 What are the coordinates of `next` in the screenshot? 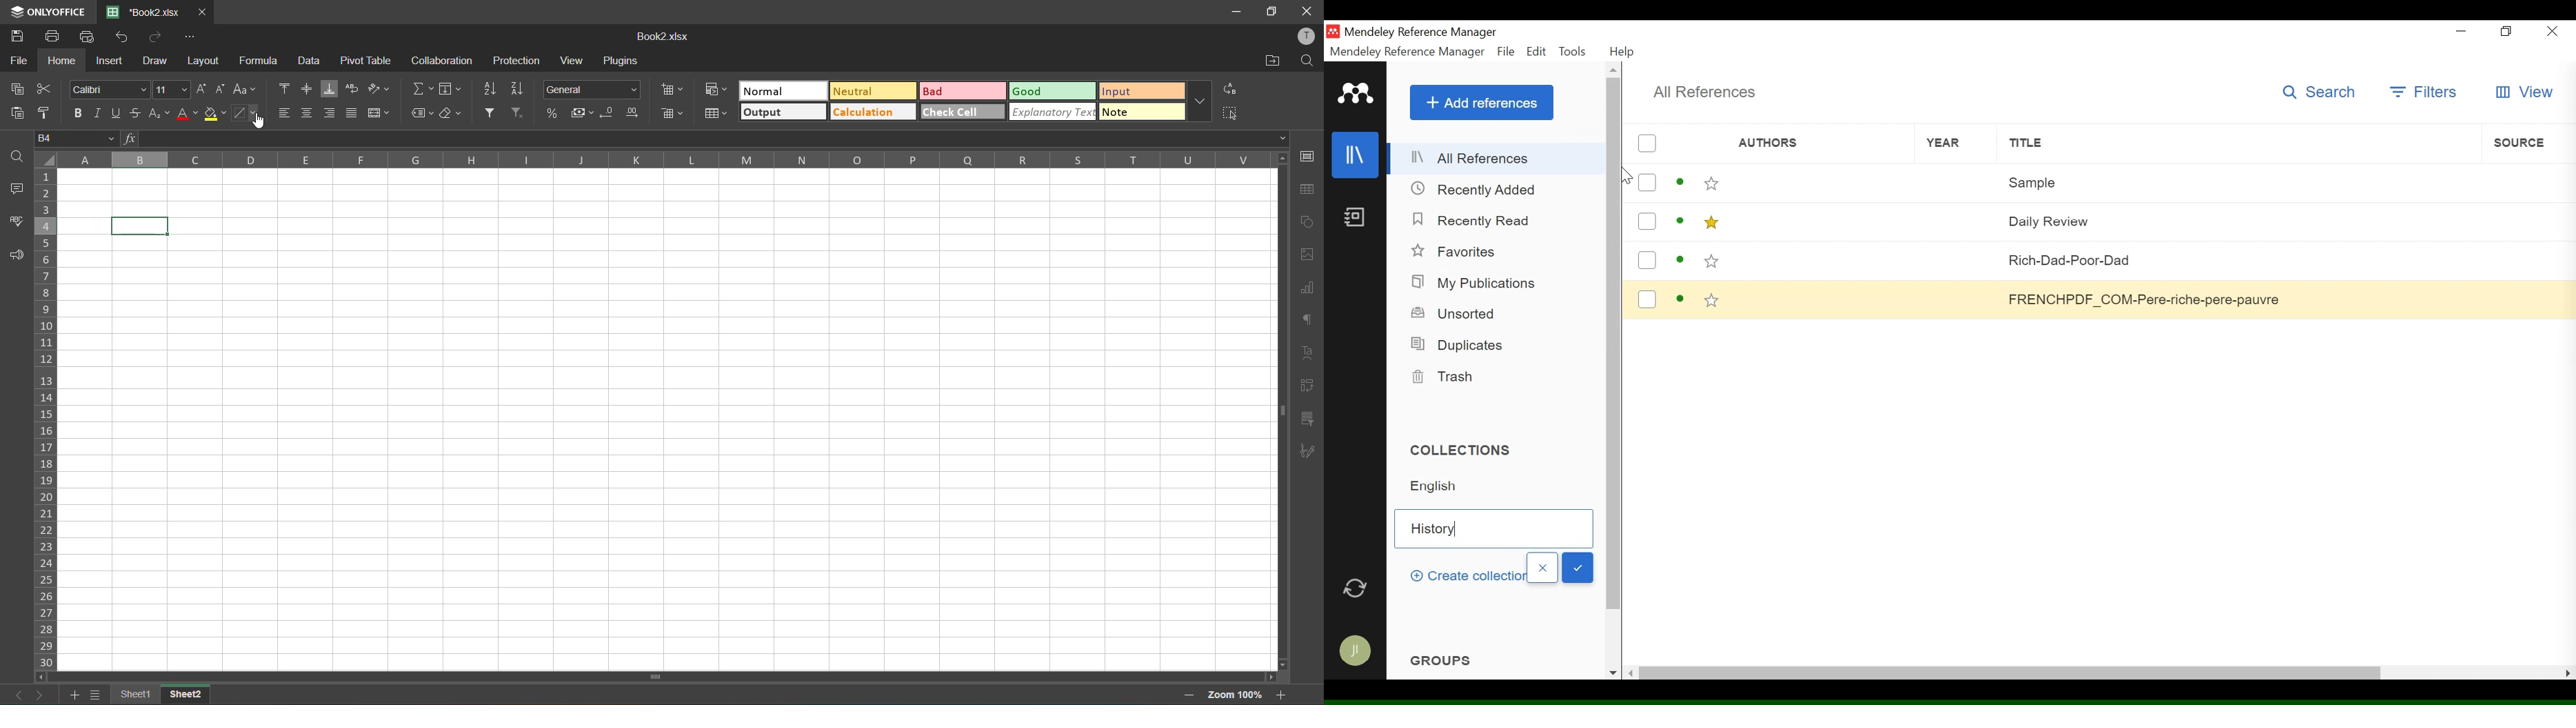 It's located at (41, 695).